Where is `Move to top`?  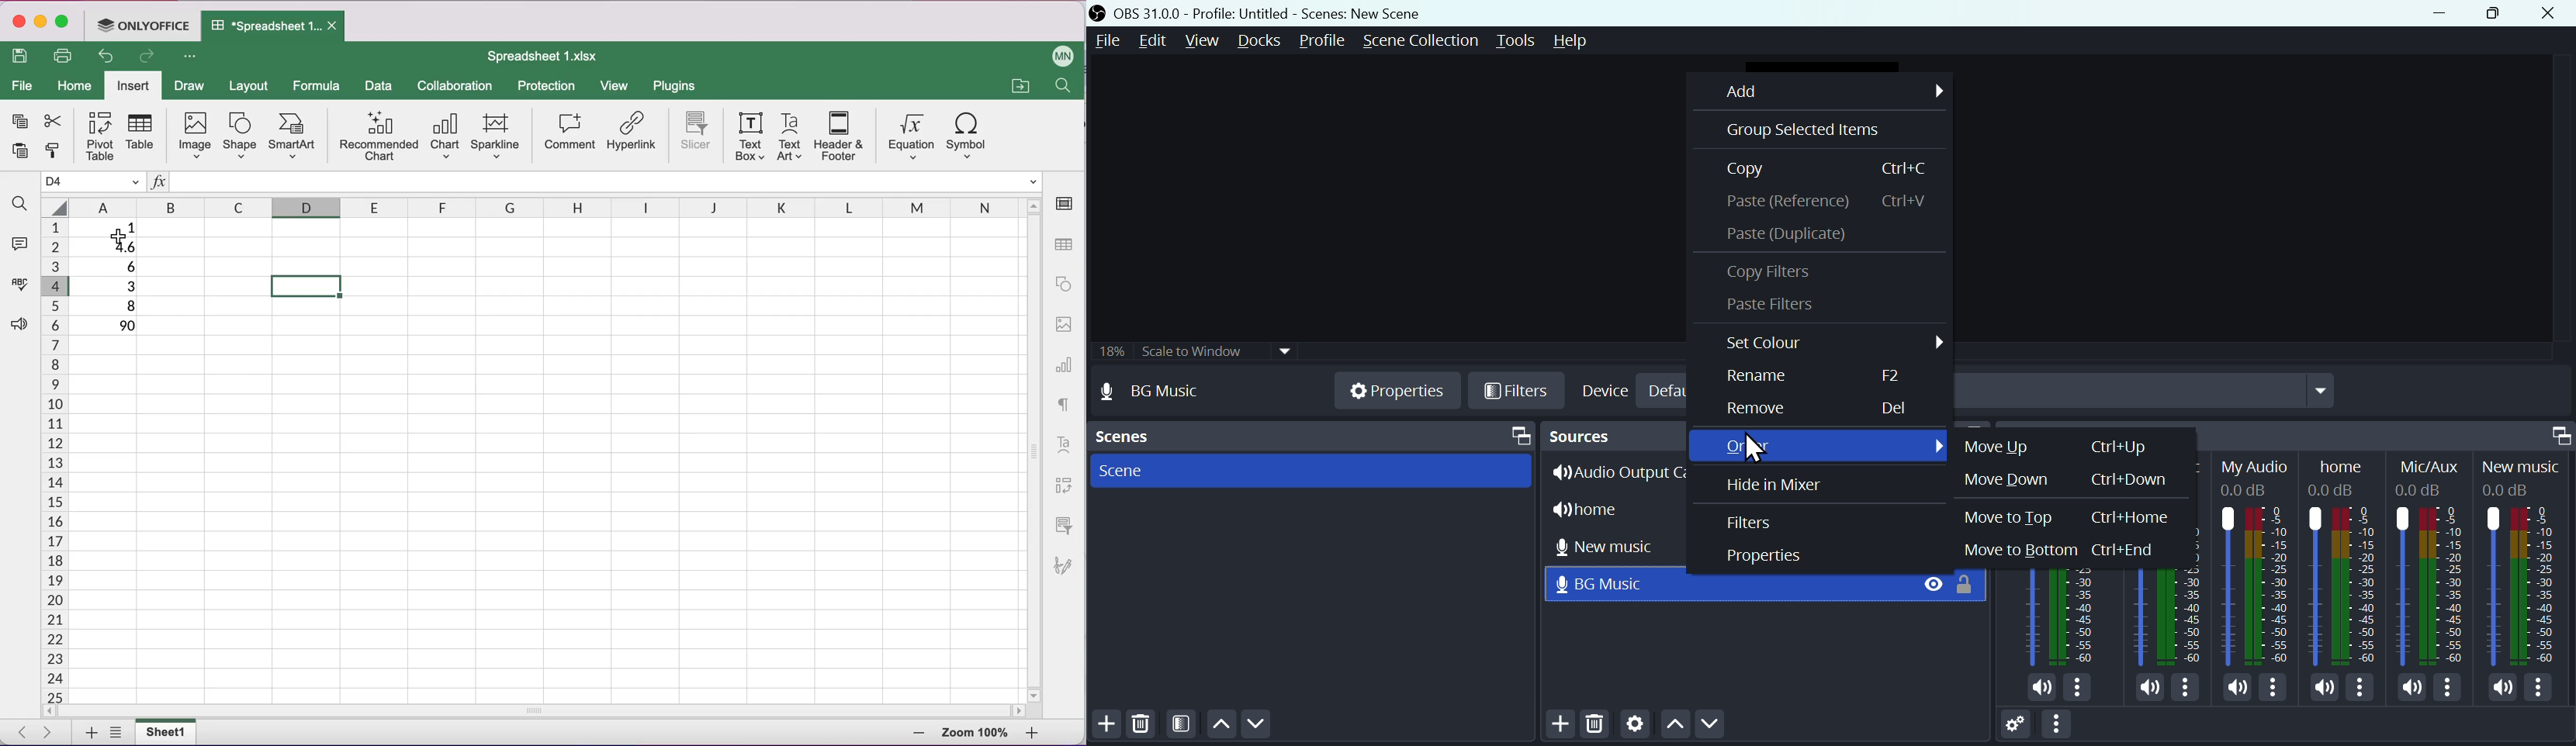 Move to top is located at coordinates (2076, 517).